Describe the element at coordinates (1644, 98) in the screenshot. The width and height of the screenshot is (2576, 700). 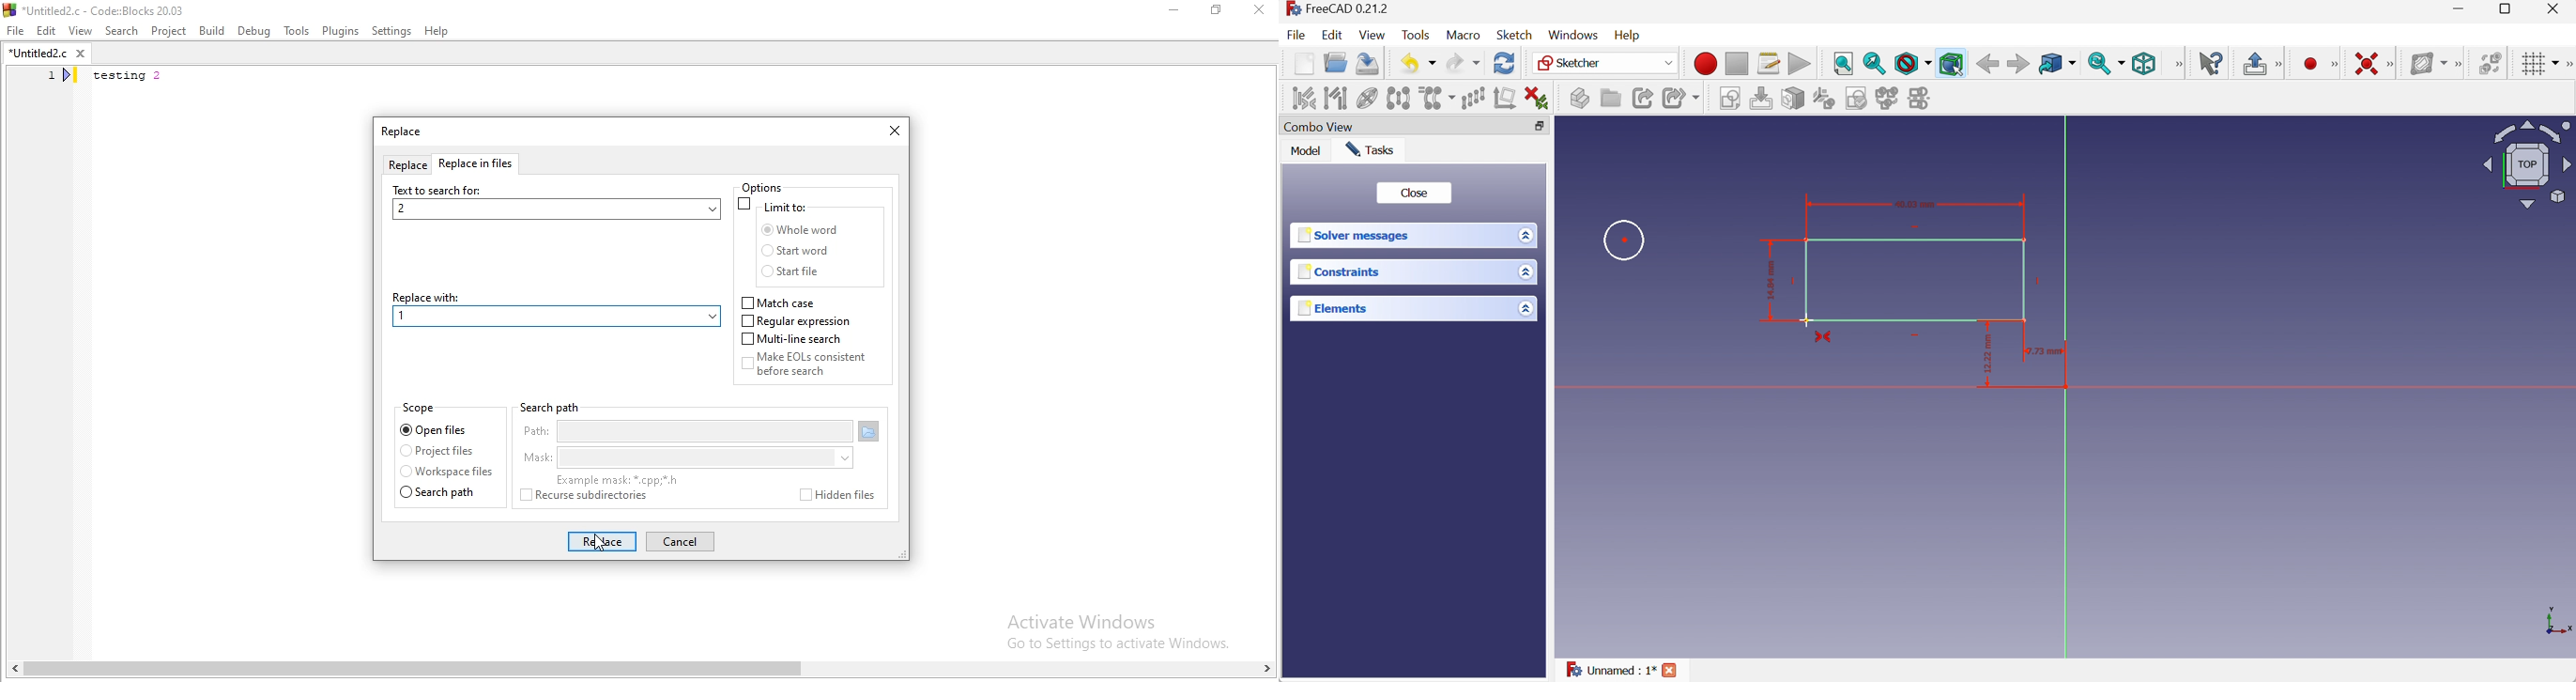
I see `Make link` at that location.